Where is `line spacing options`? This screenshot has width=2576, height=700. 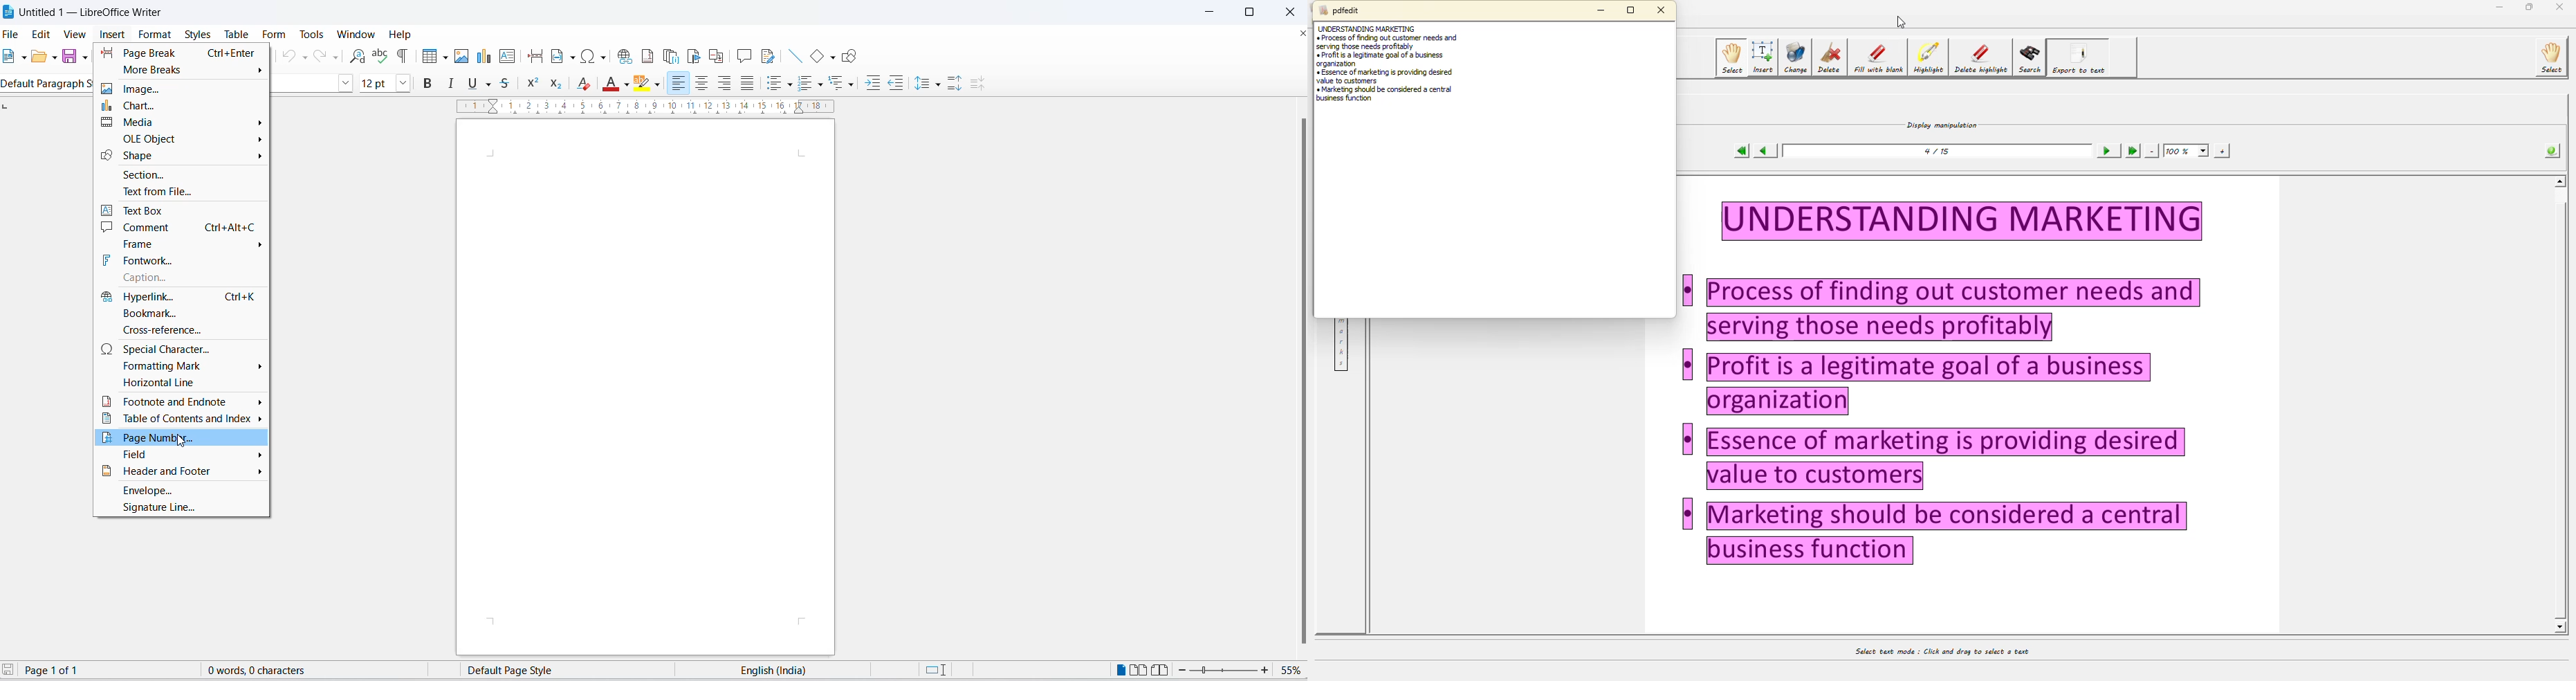
line spacing options is located at coordinates (939, 84).